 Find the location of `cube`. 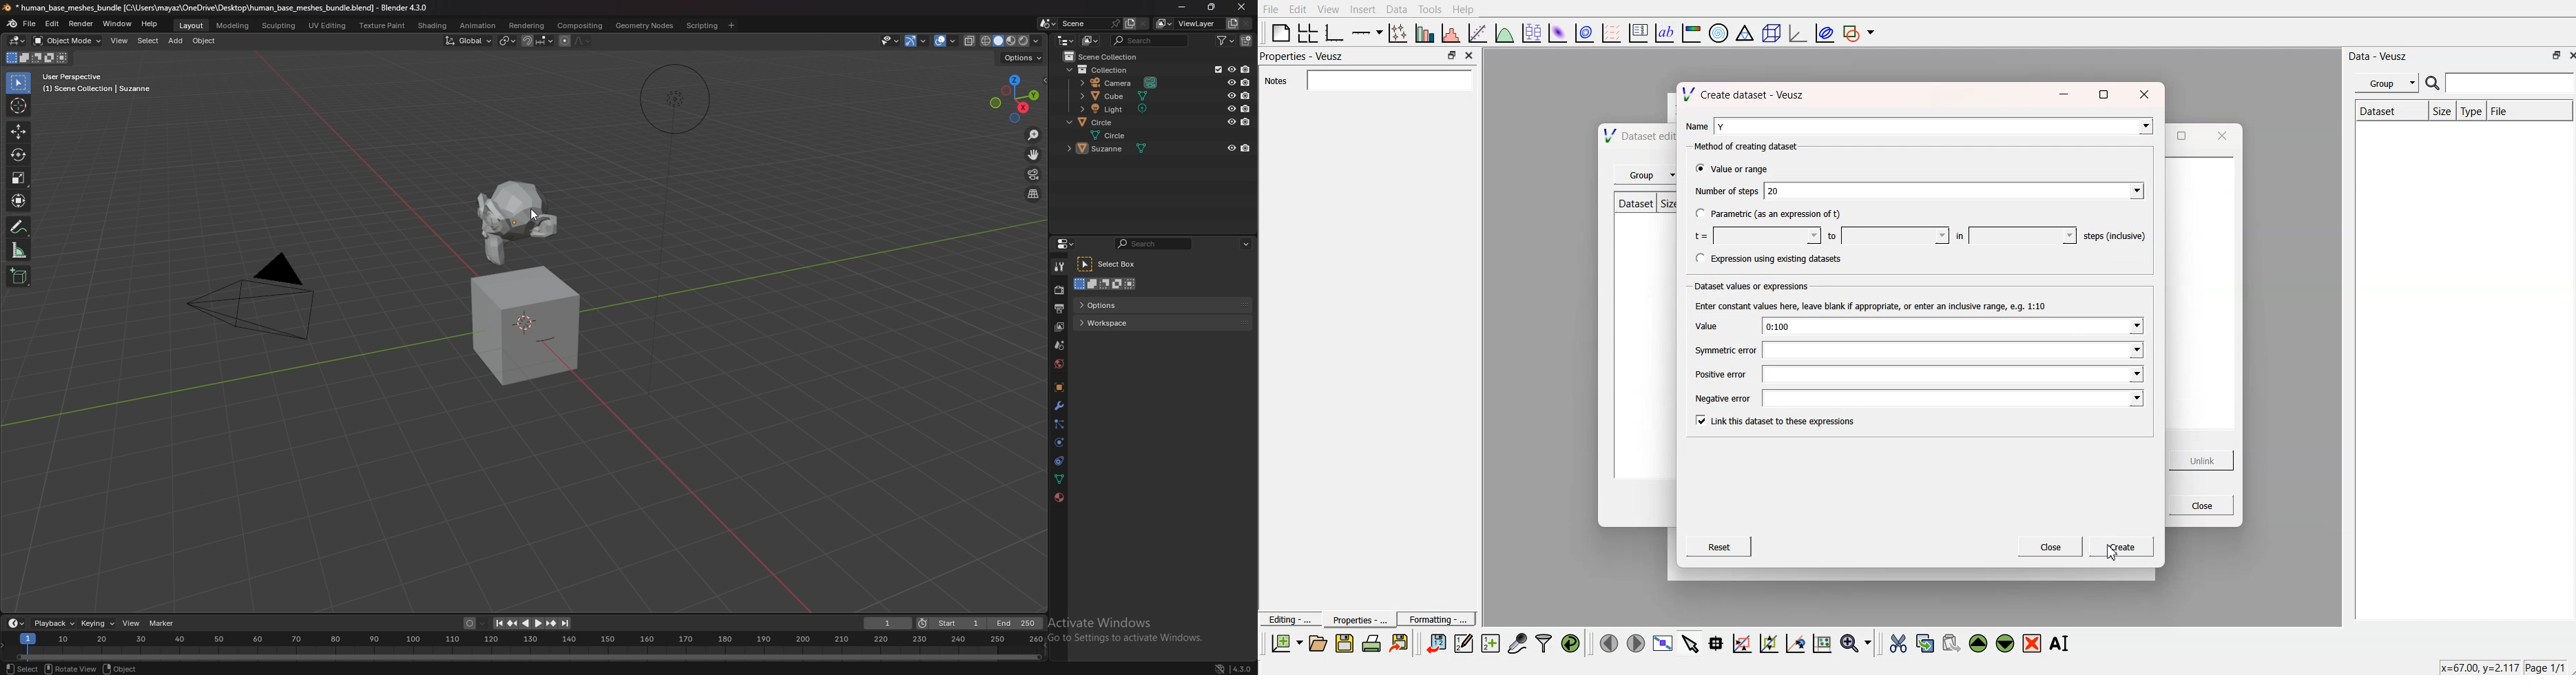

cube is located at coordinates (1115, 96).